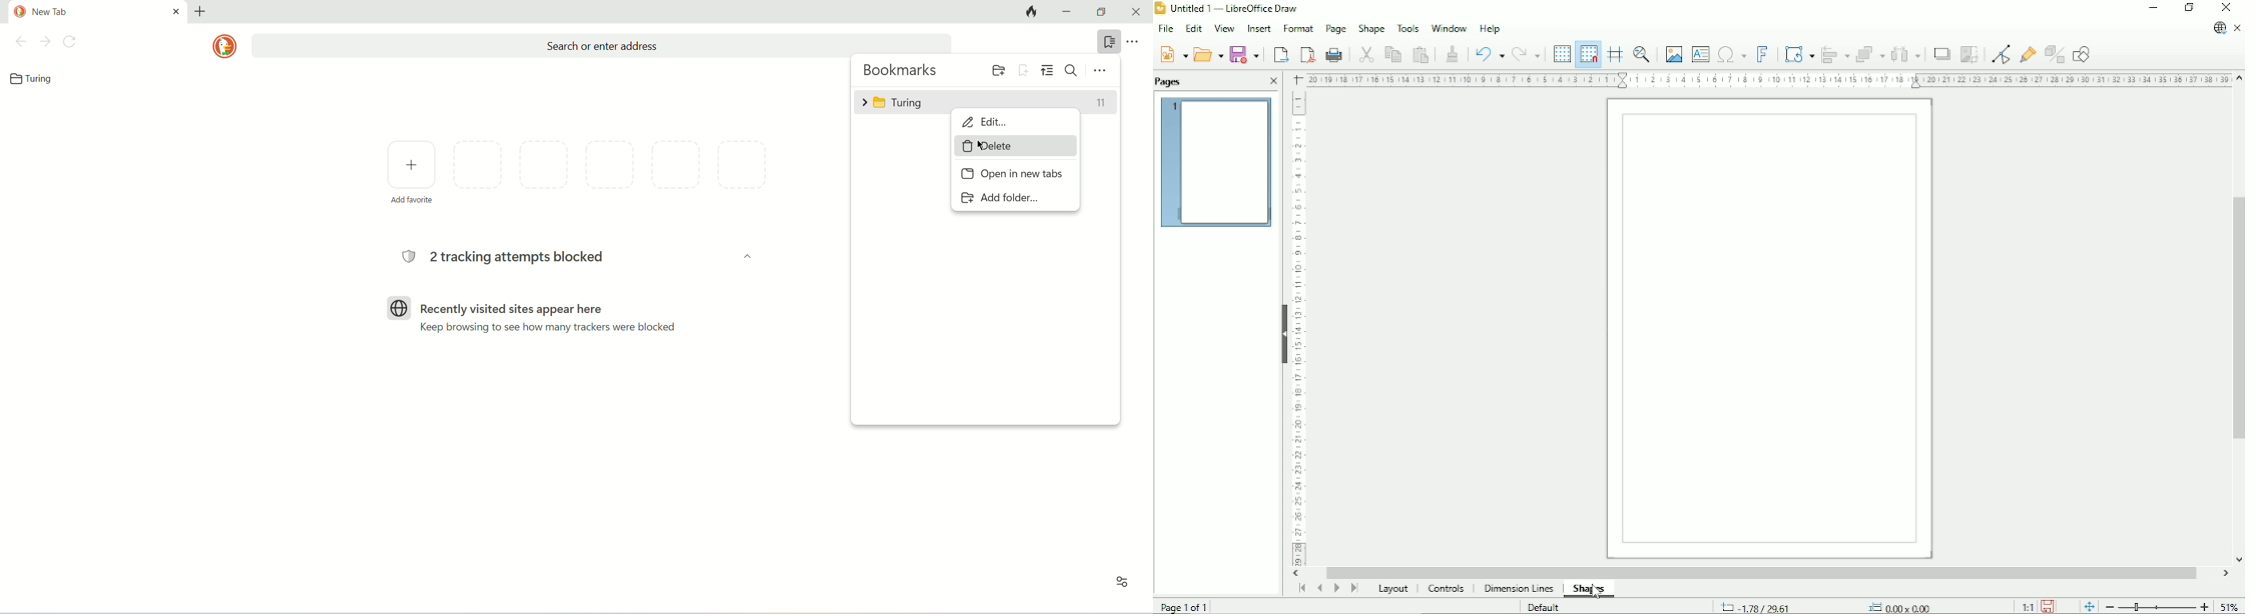 The height and width of the screenshot is (616, 2268). I want to click on Clone formatting, so click(1451, 52).